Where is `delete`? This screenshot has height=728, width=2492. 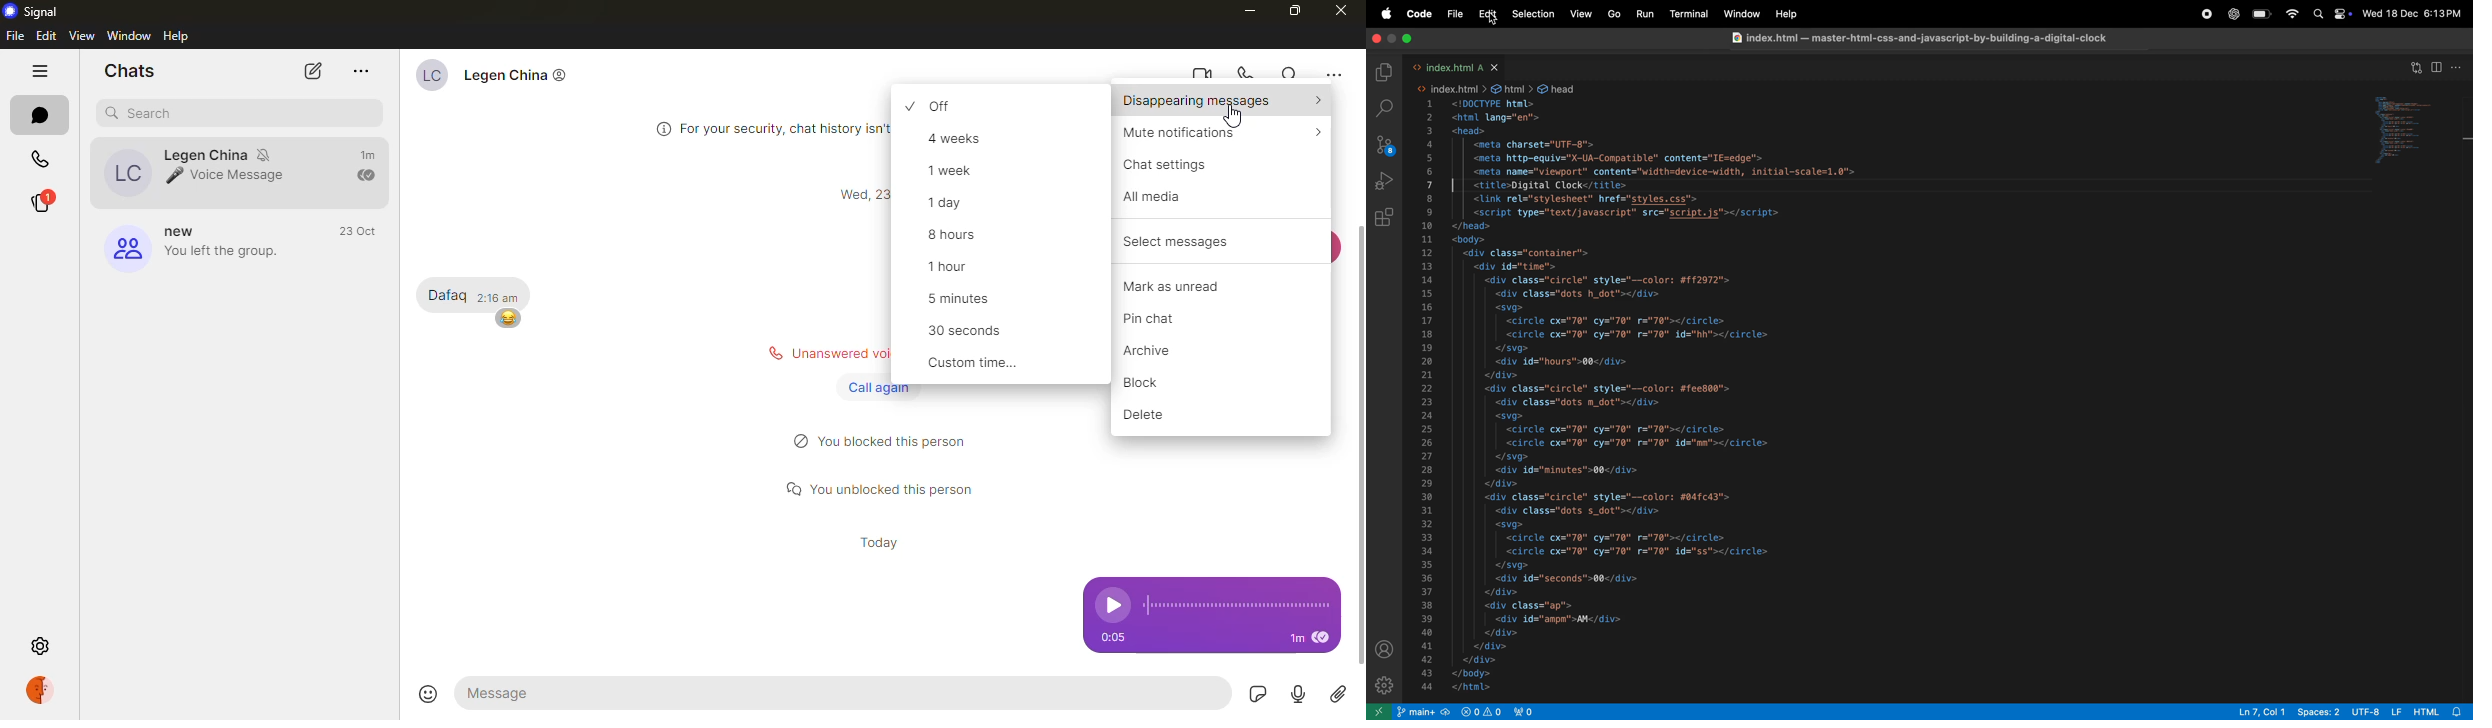
delete is located at coordinates (1151, 414).